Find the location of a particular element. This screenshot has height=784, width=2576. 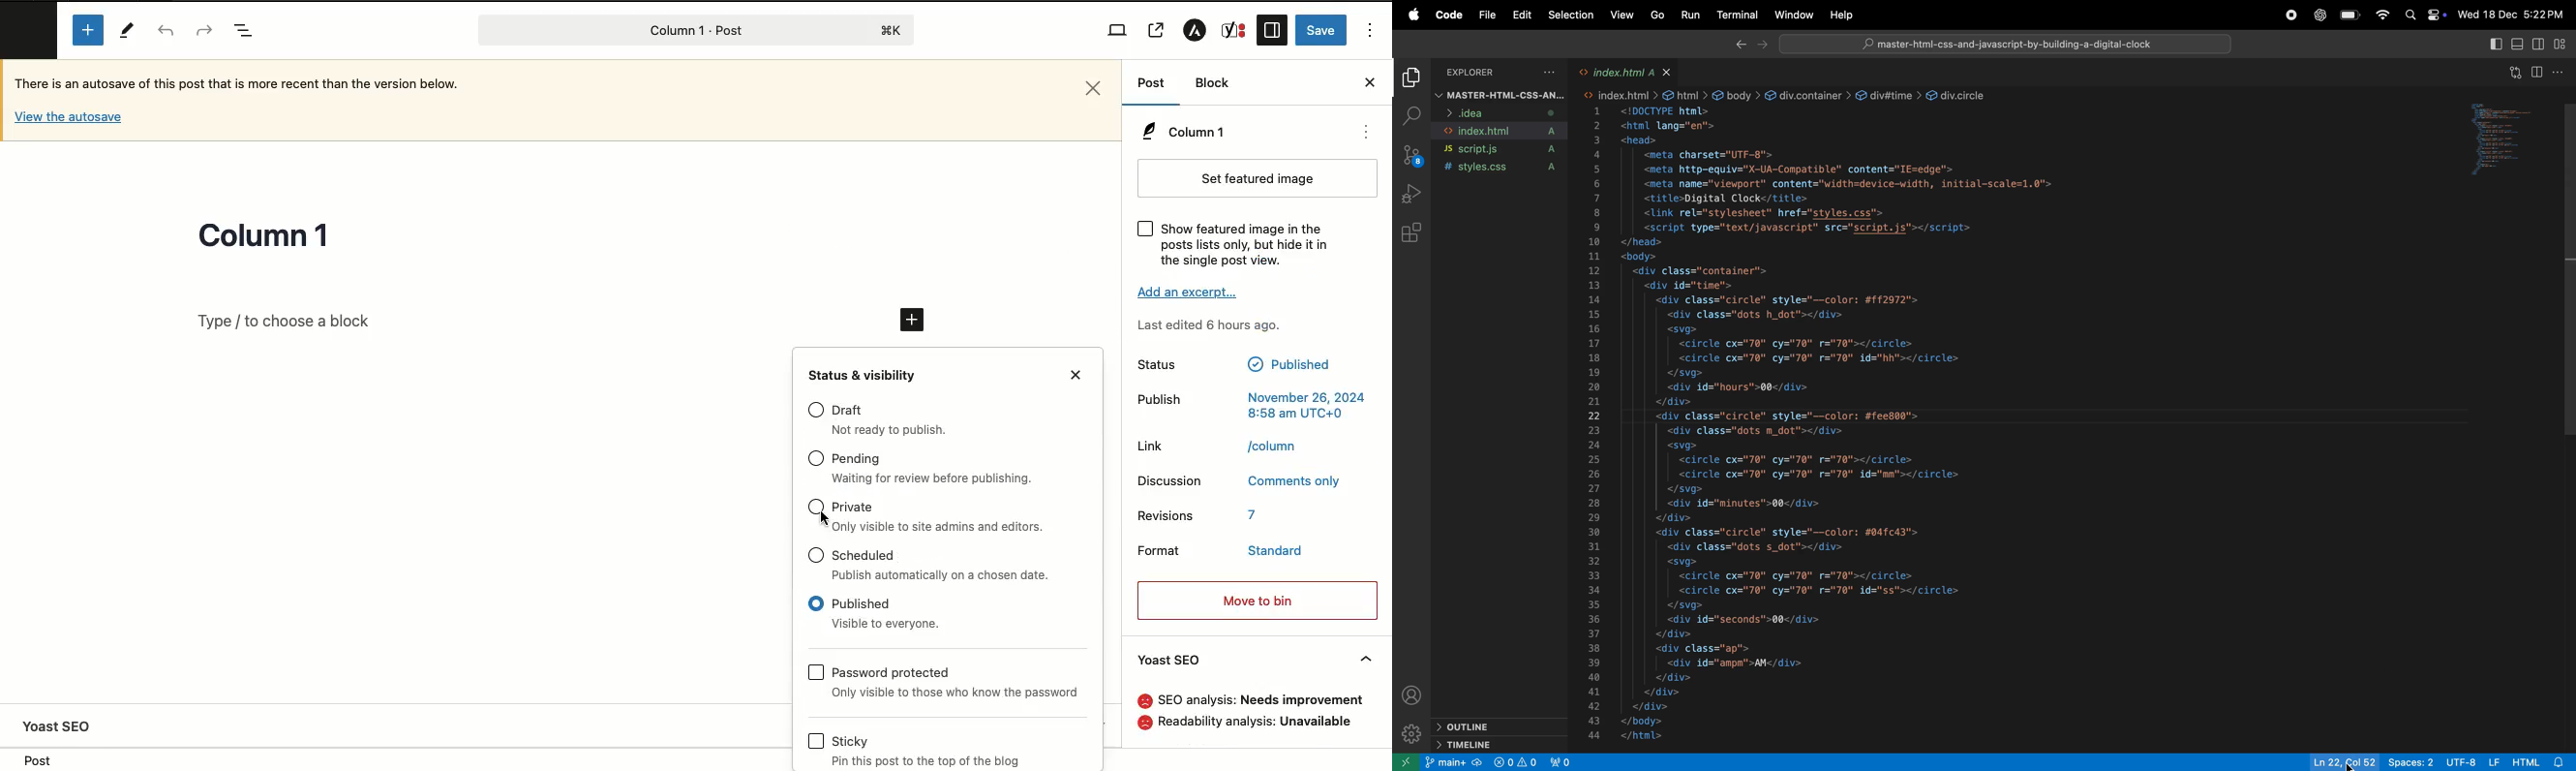

show featured image is located at coordinates (1246, 245).